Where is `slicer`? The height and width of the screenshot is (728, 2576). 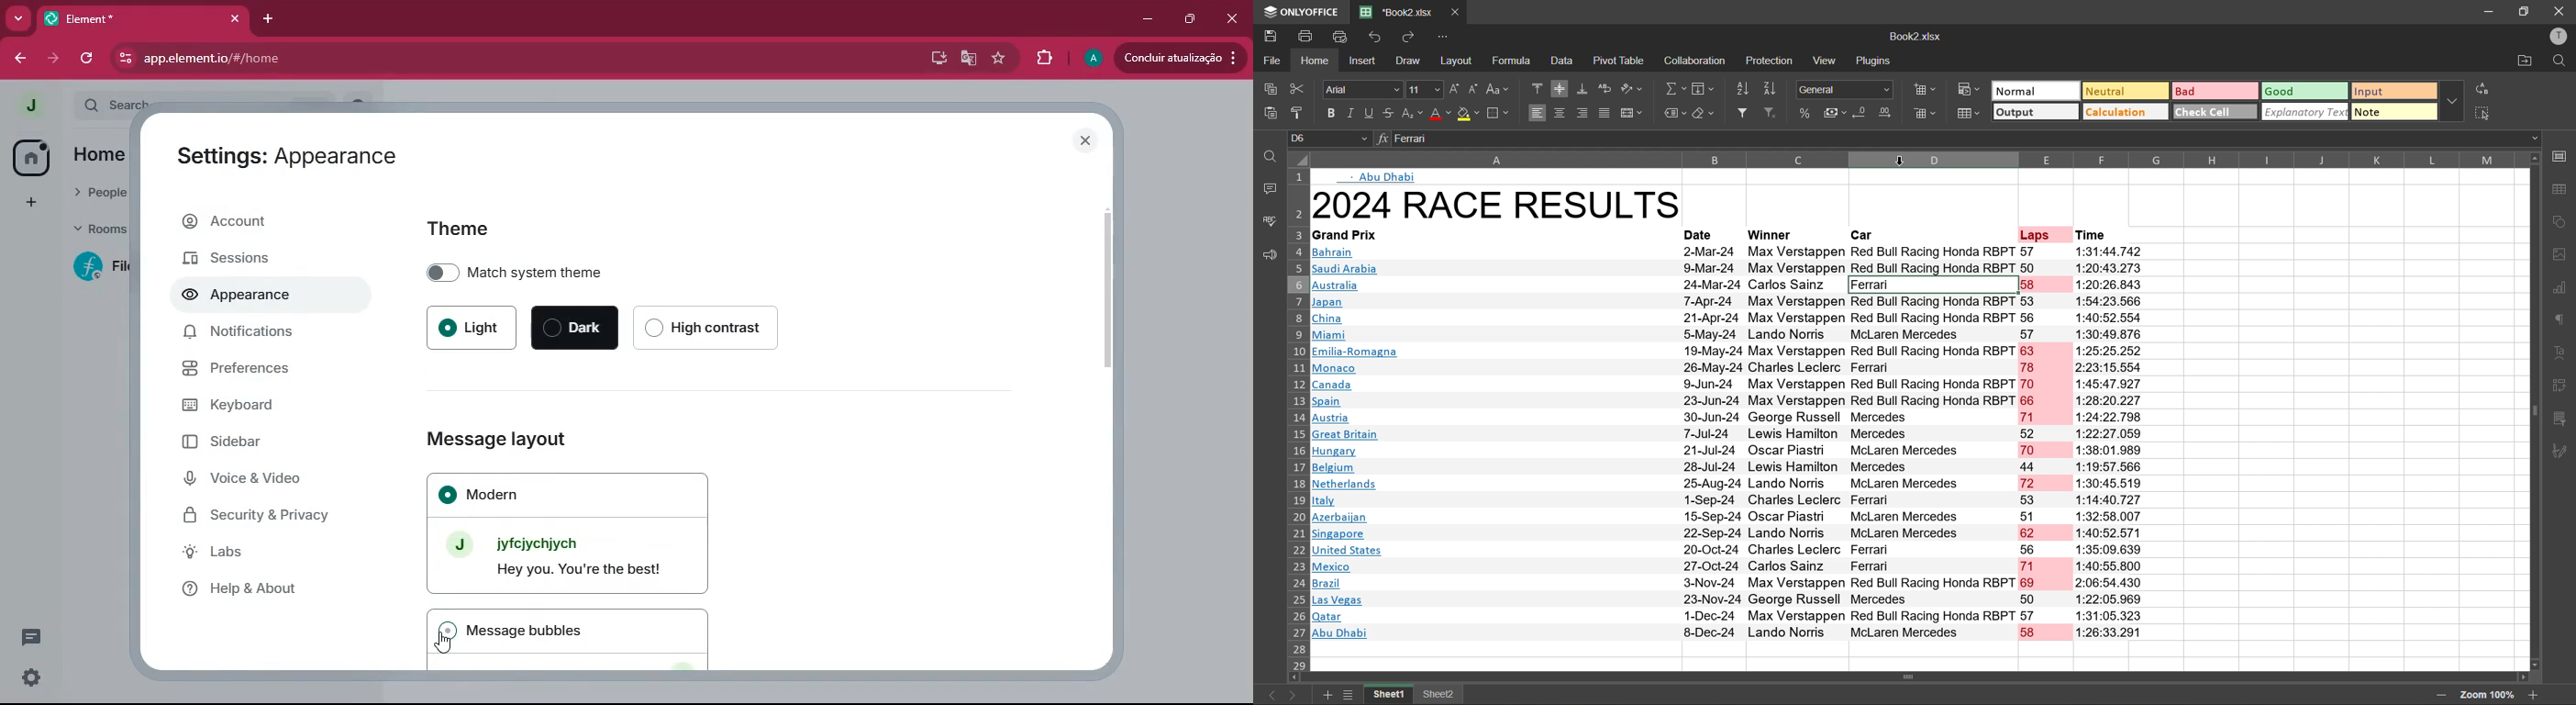
slicer is located at coordinates (2564, 421).